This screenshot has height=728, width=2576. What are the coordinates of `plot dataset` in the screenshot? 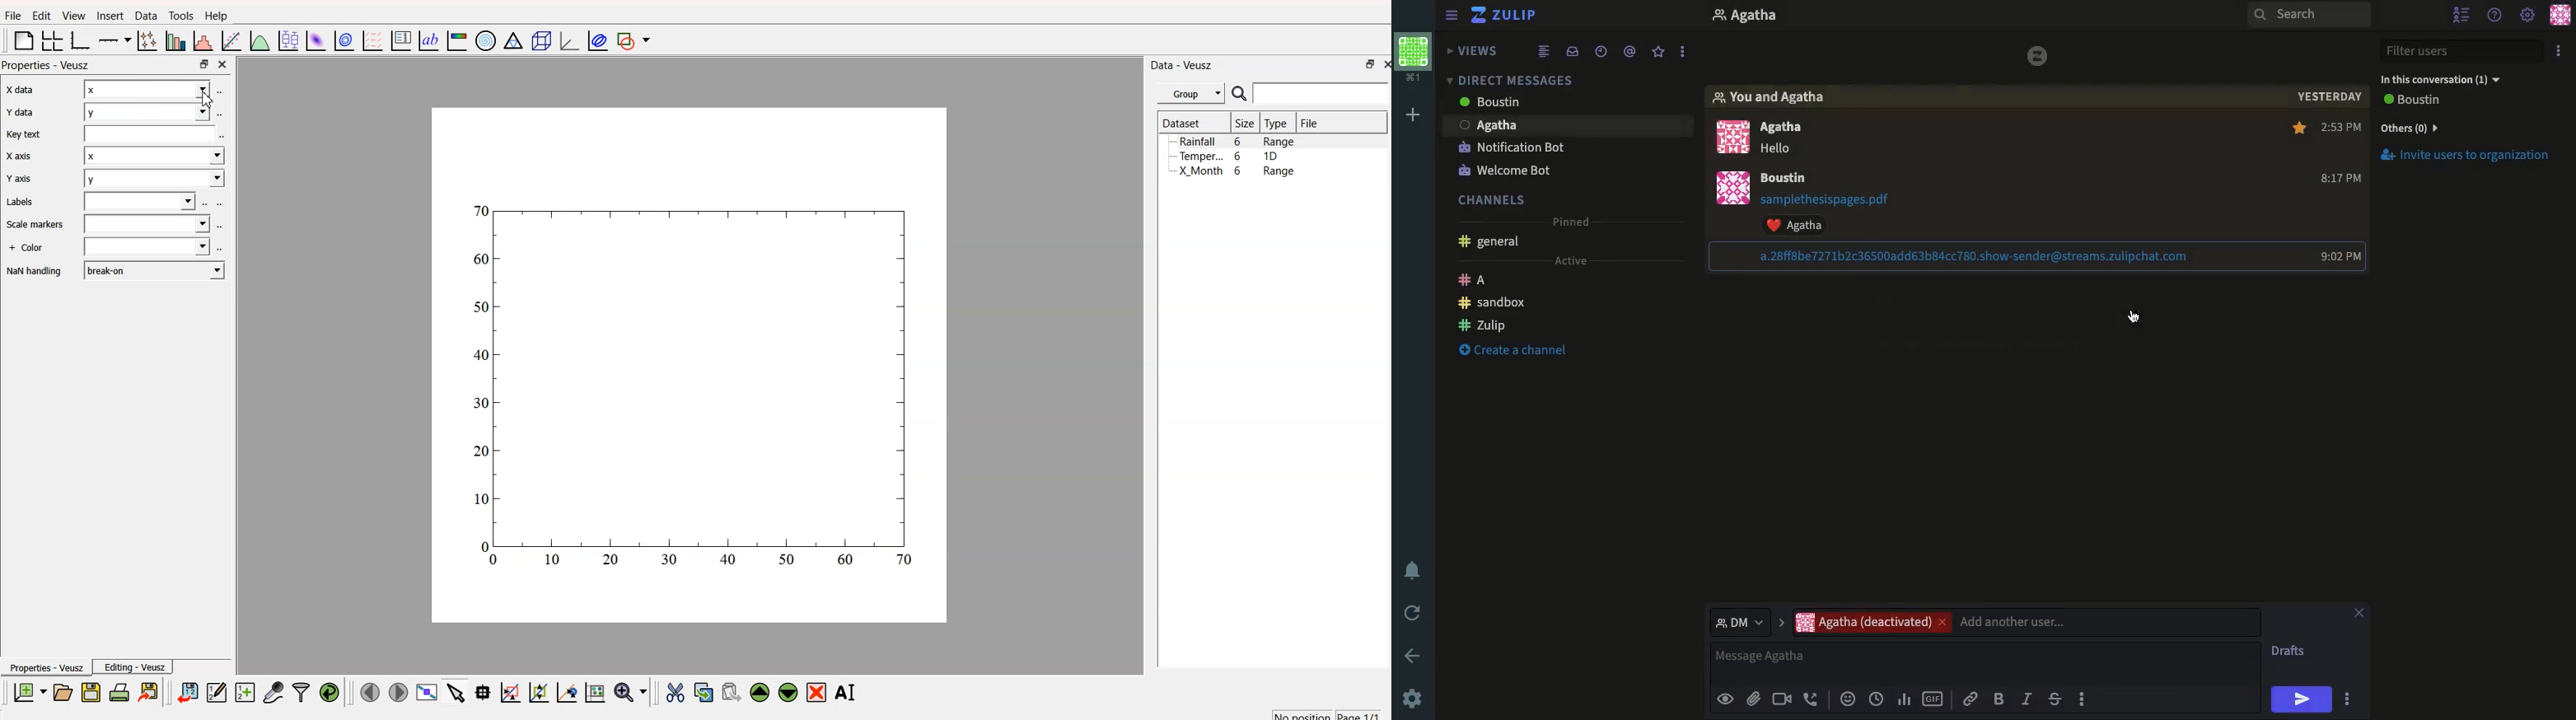 It's located at (314, 40).